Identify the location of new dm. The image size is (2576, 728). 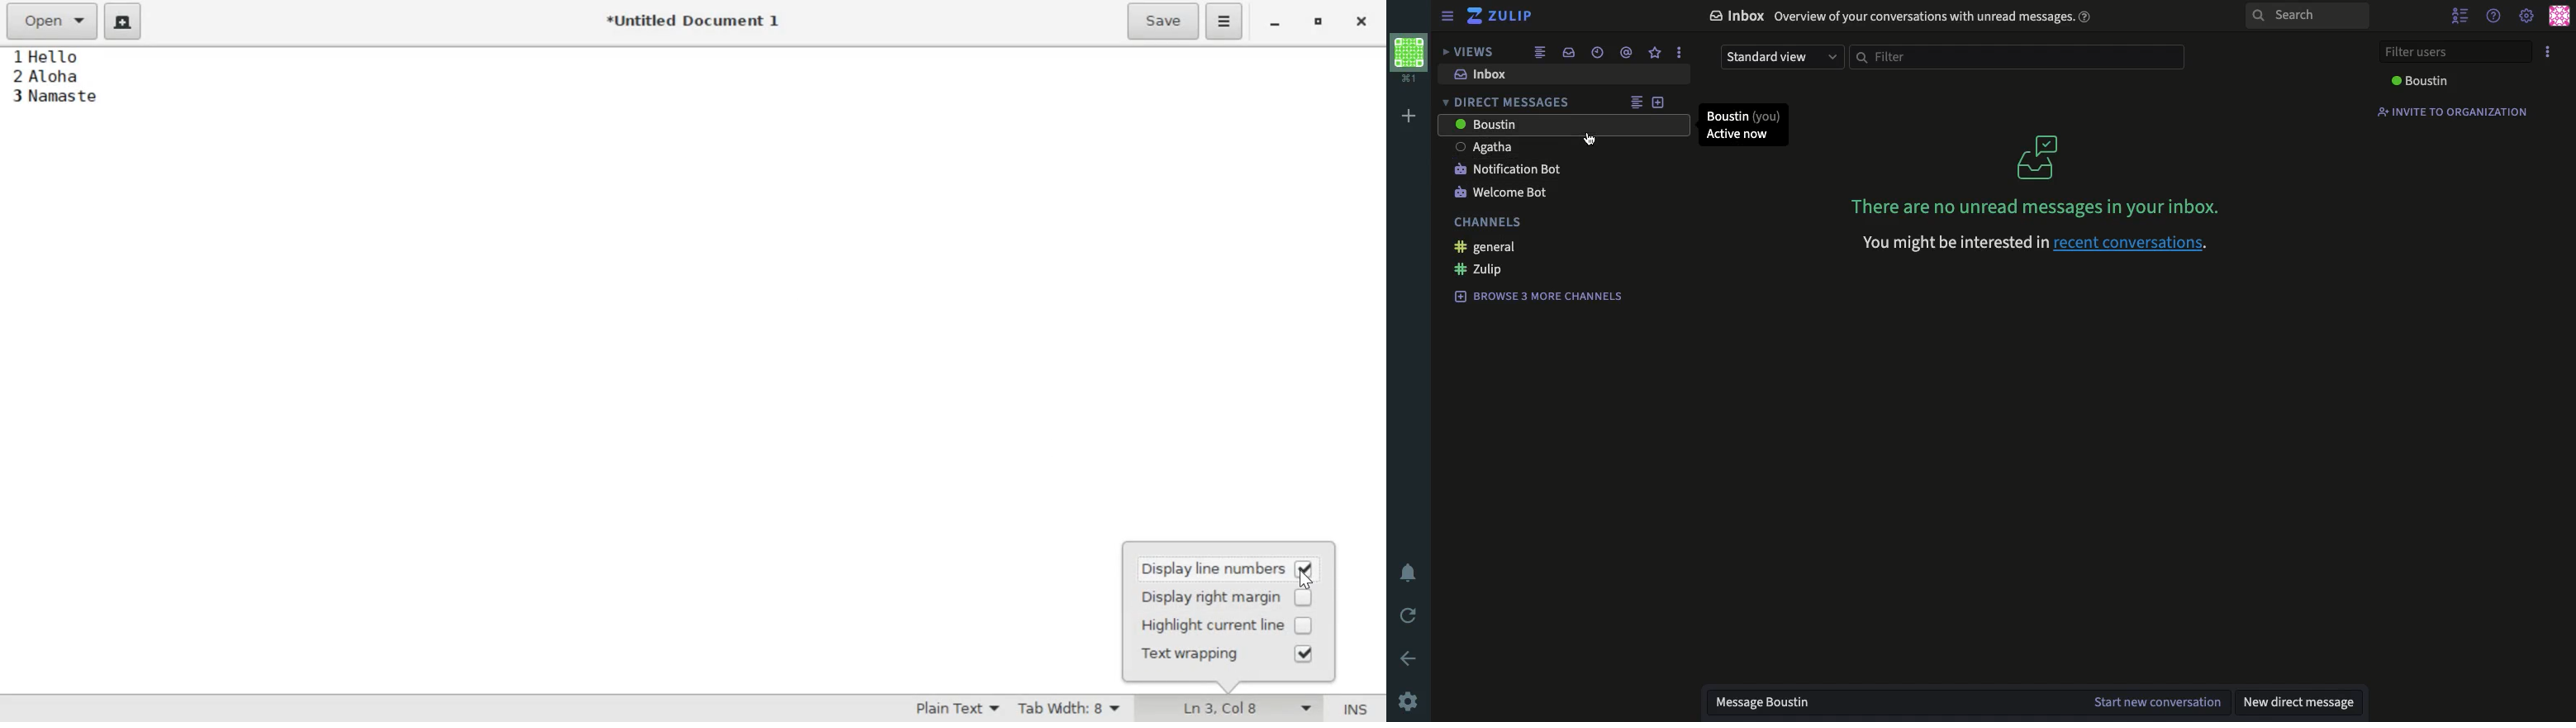
(2300, 704).